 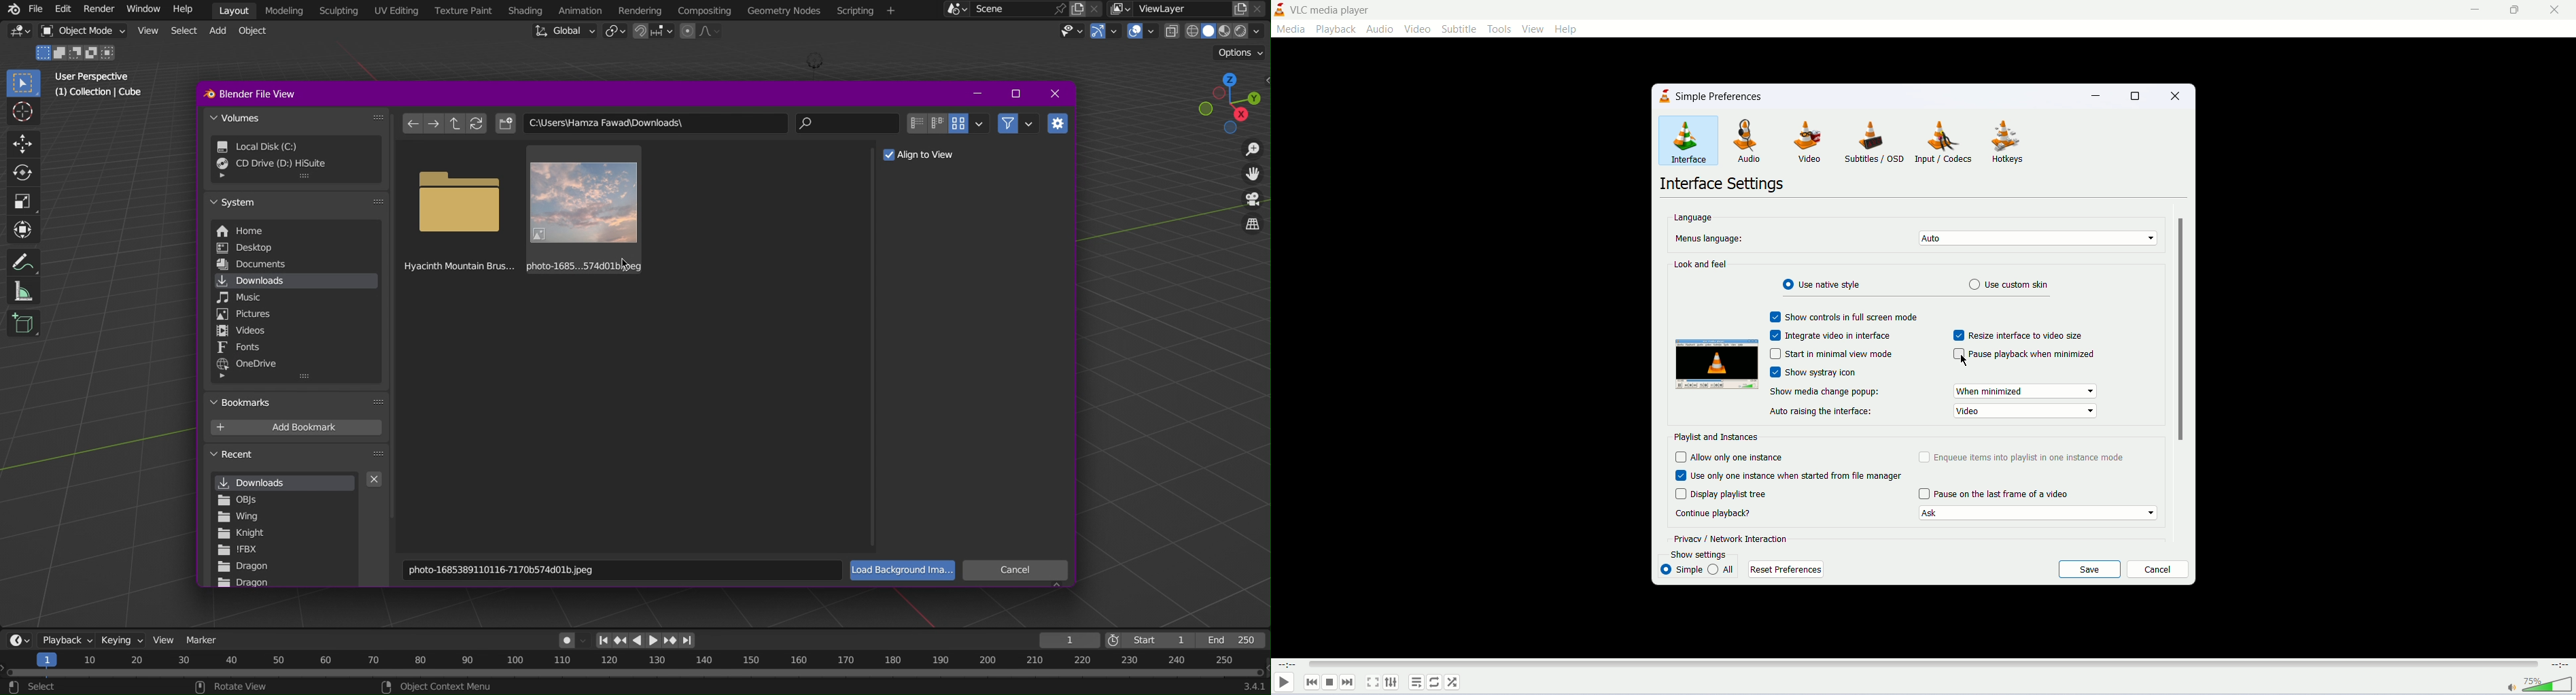 What do you see at coordinates (1070, 31) in the screenshot?
I see `View Objects Type` at bounding box center [1070, 31].